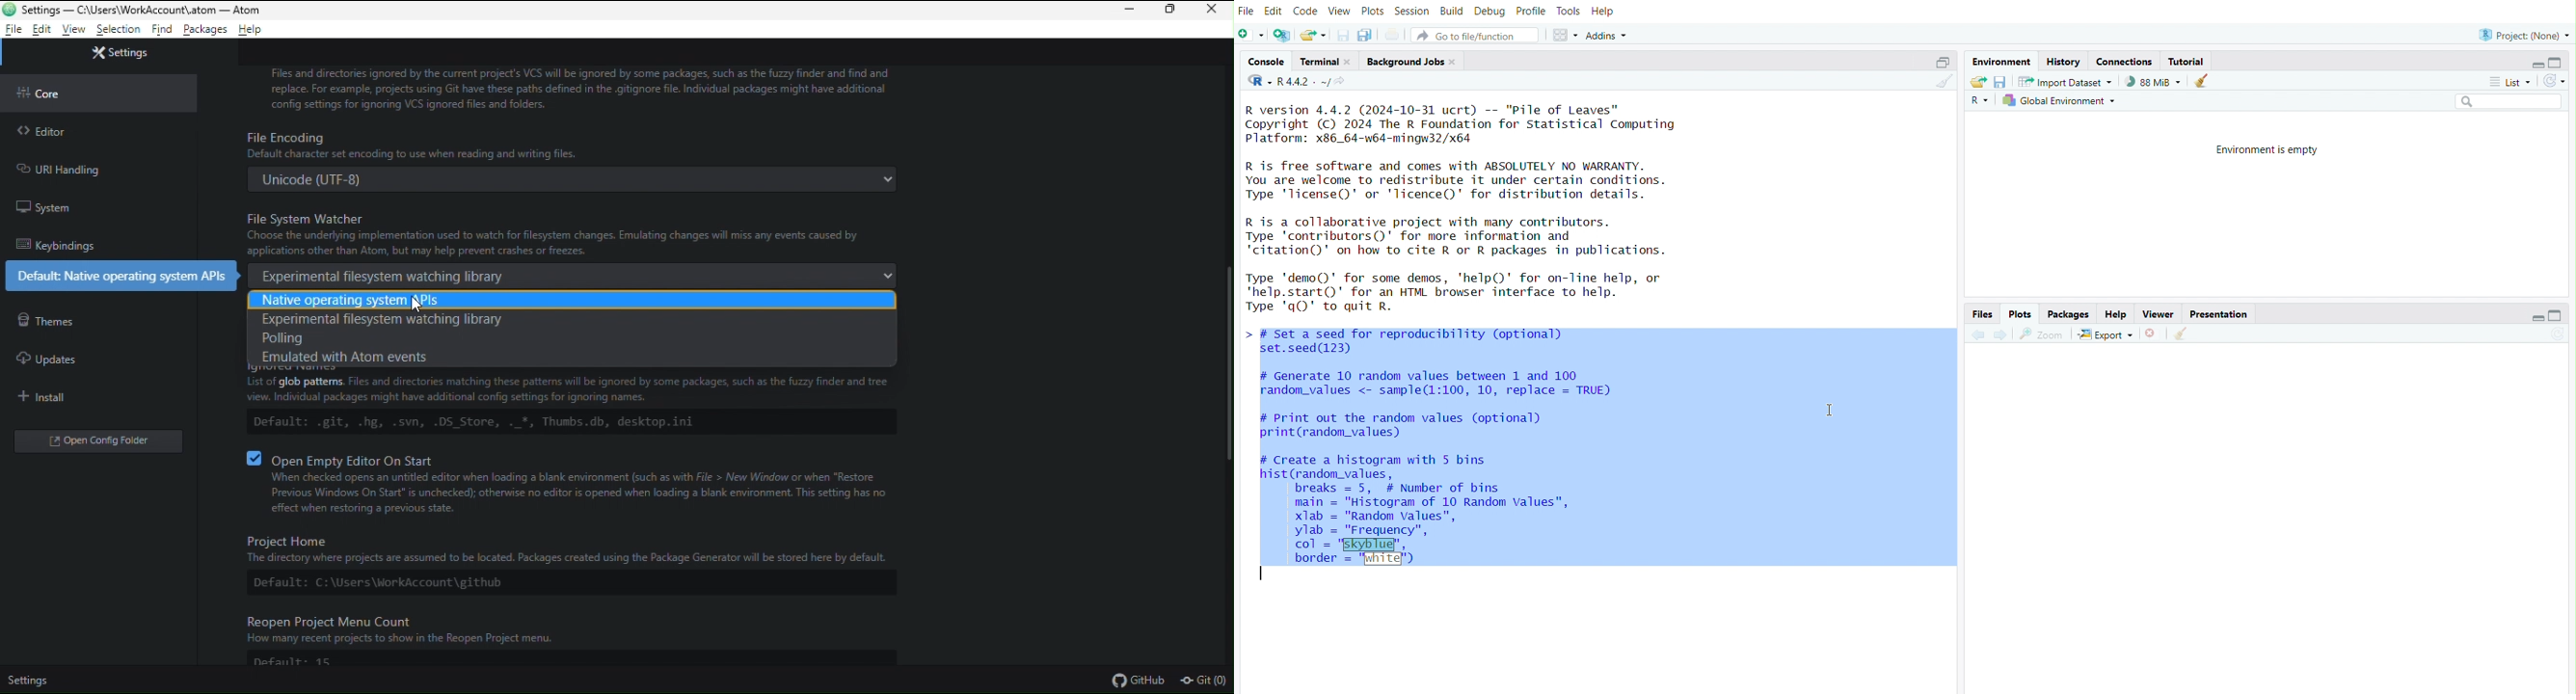  What do you see at coordinates (2118, 313) in the screenshot?
I see `help` at bounding box center [2118, 313].